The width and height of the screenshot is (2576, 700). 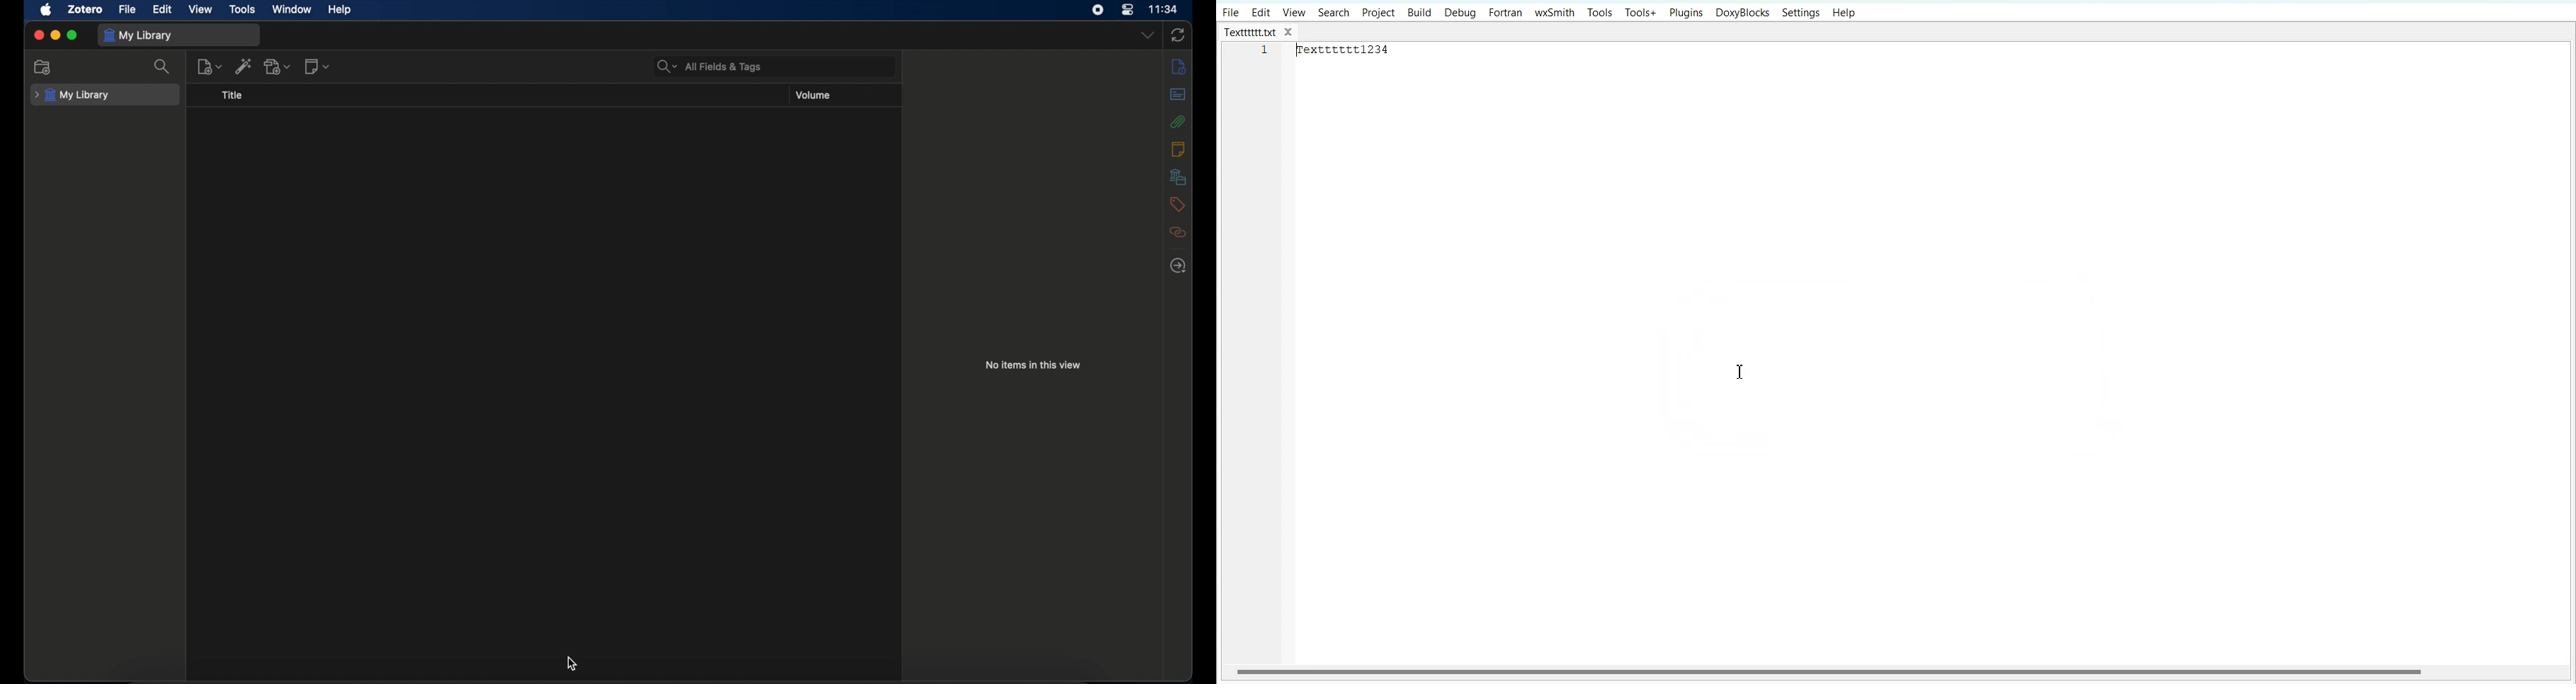 I want to click on Line number, so click(x=1266, y=54).